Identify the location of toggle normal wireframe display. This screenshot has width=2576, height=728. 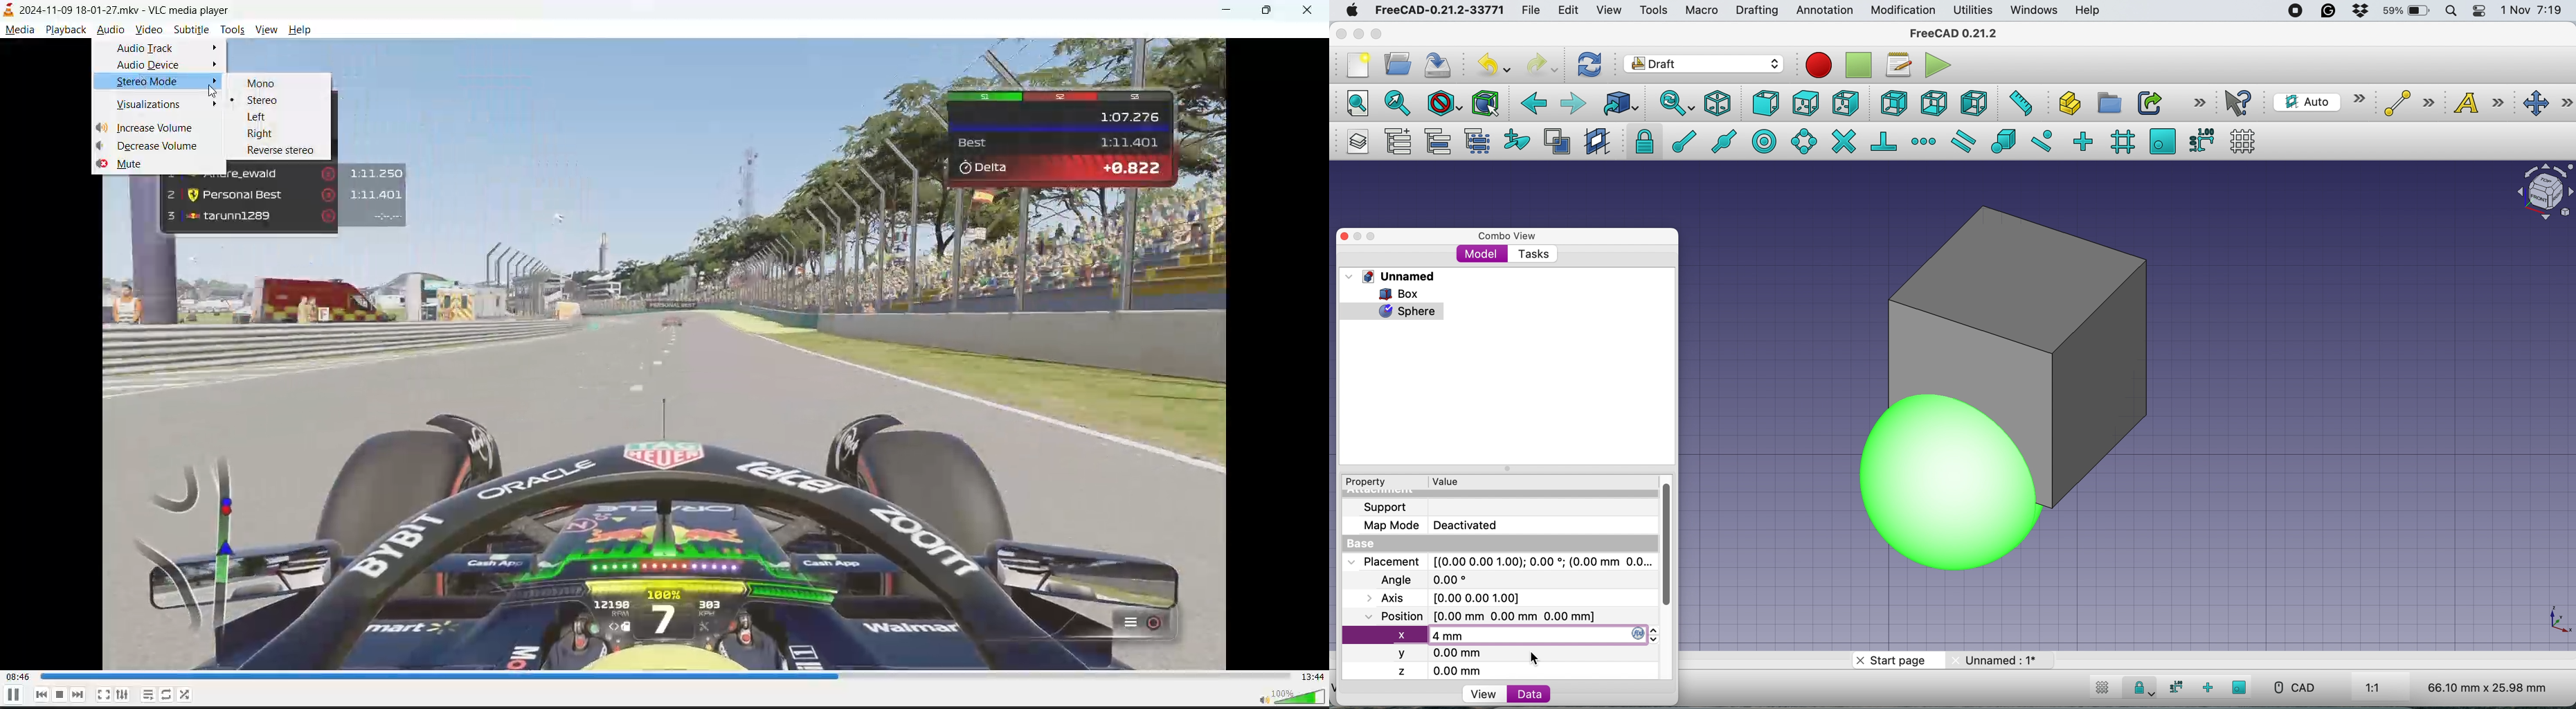
(1558, 142).